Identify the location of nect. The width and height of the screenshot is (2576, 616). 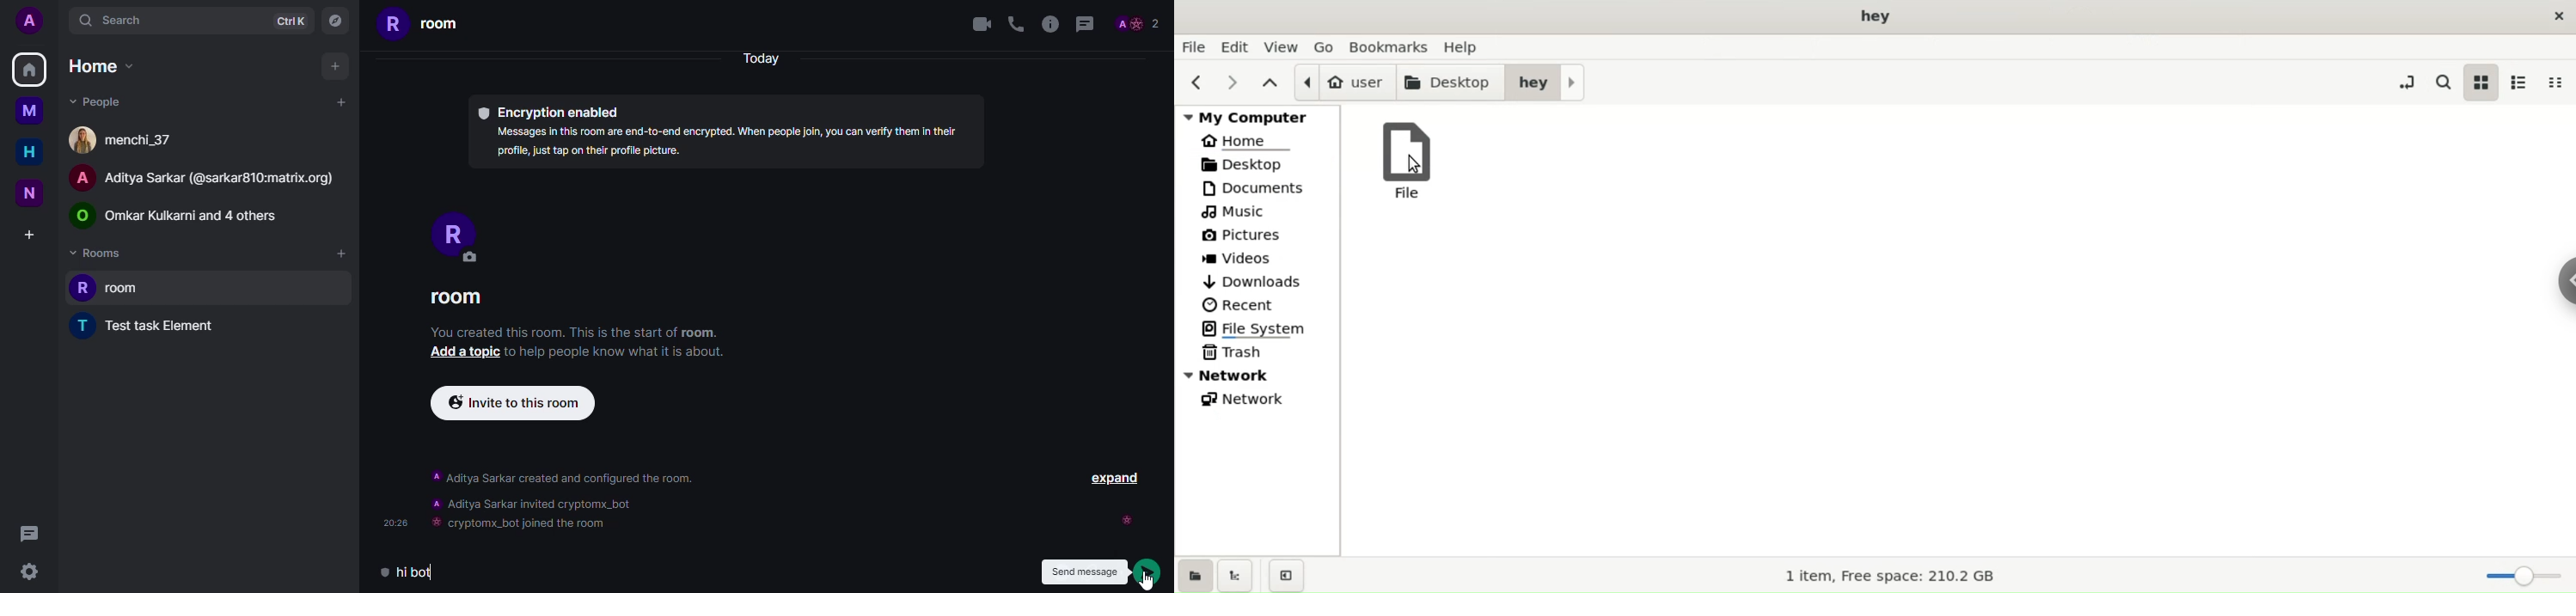
(1231, 81).